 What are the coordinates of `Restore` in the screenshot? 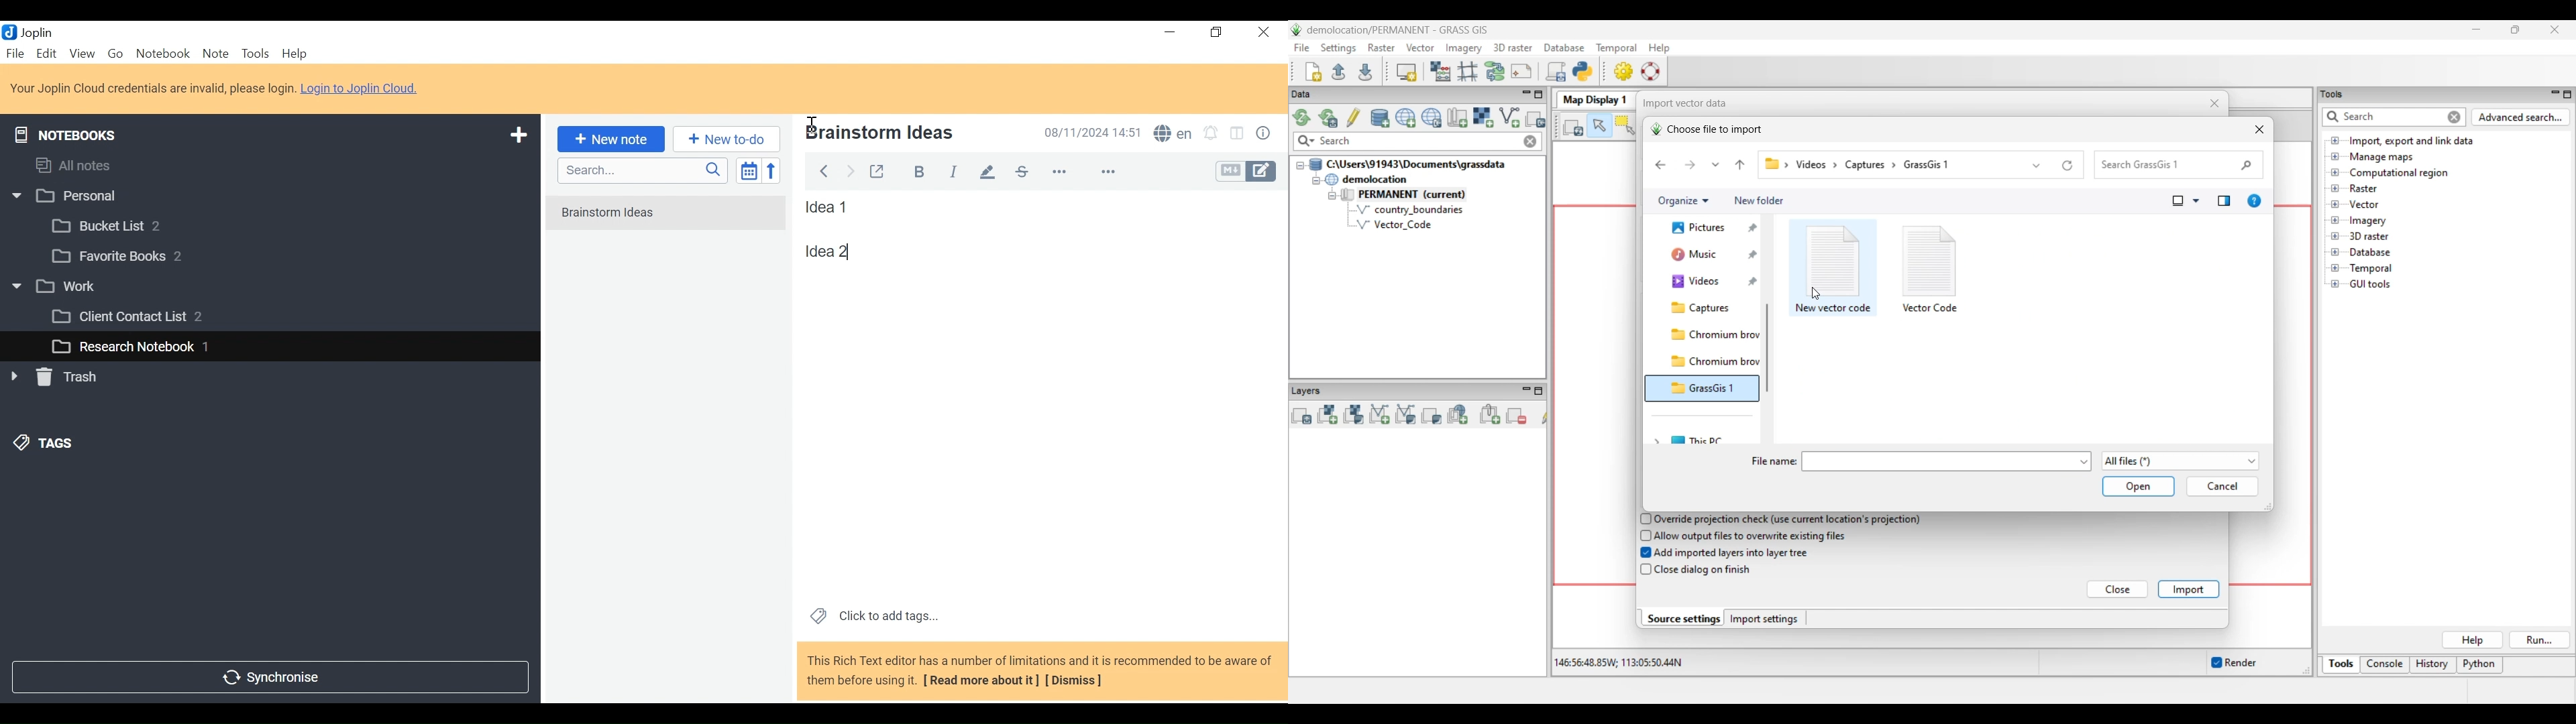 It's located at (1218, 33).